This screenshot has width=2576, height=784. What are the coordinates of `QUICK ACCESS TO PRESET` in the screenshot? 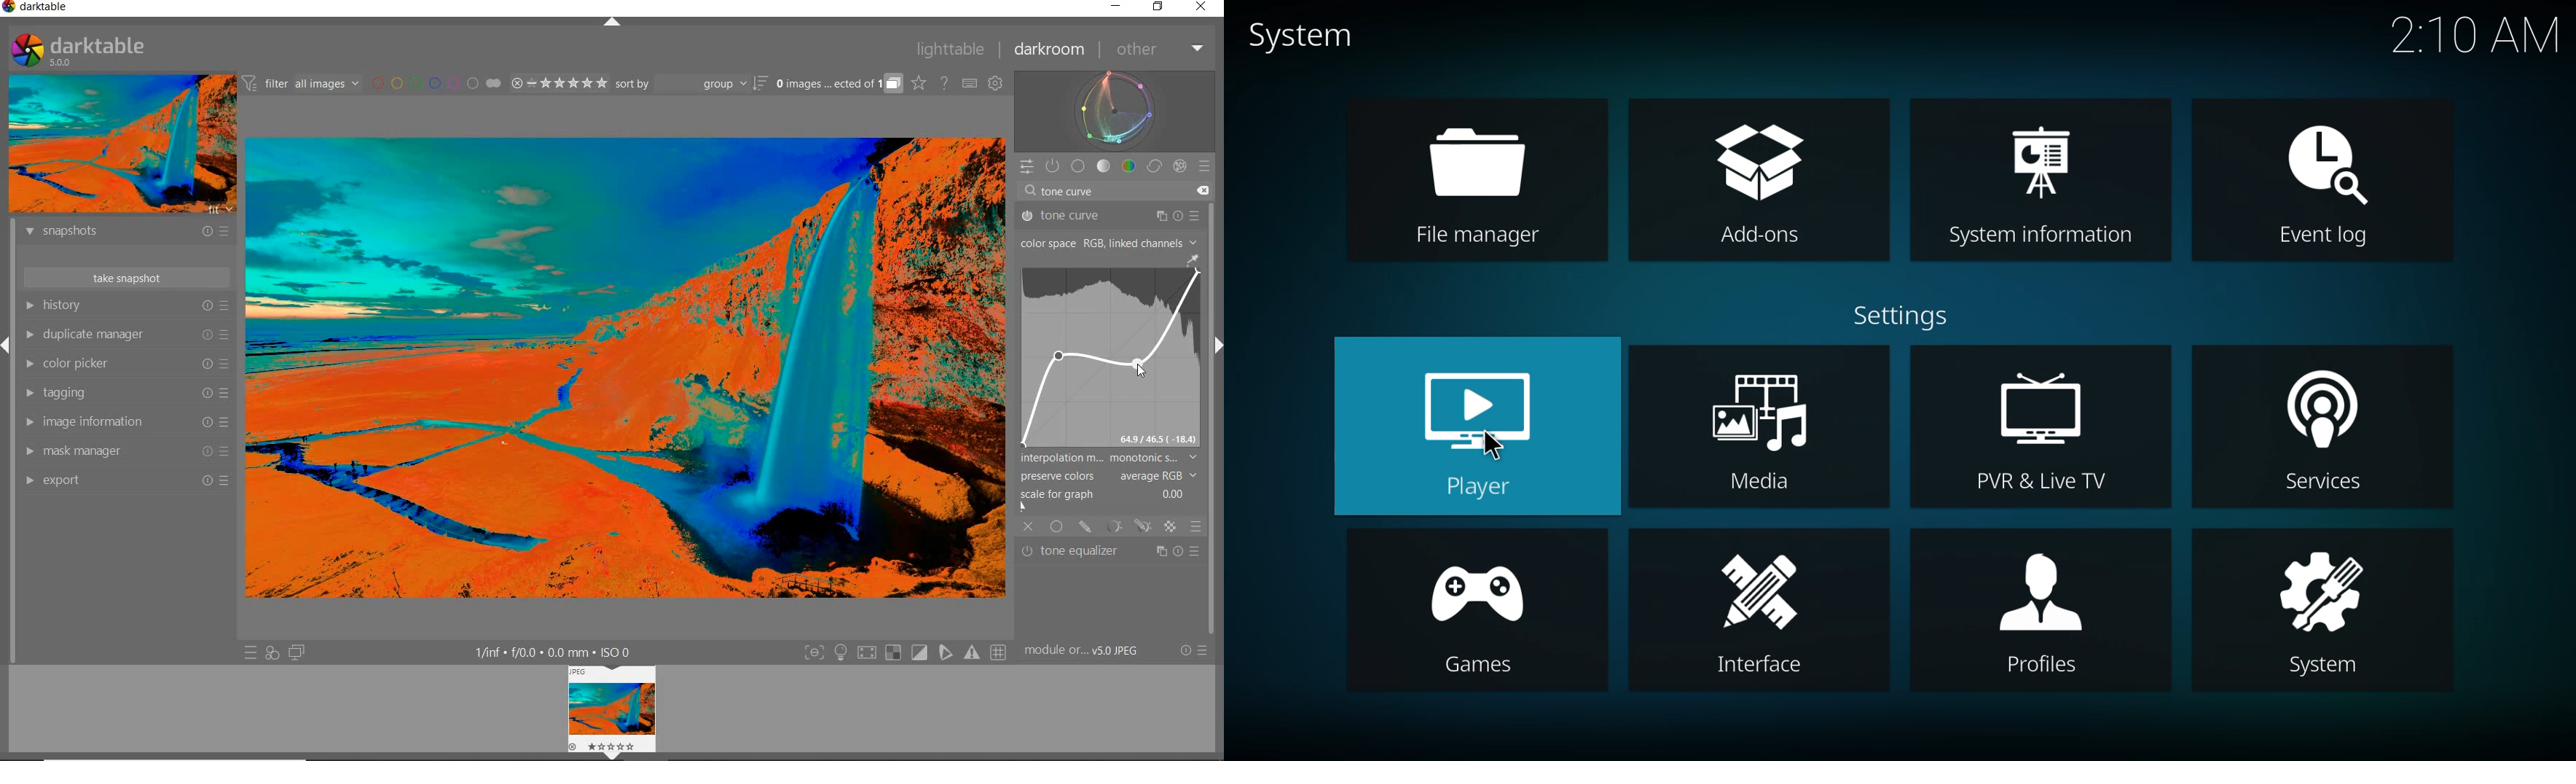 It's located at (250, 652).